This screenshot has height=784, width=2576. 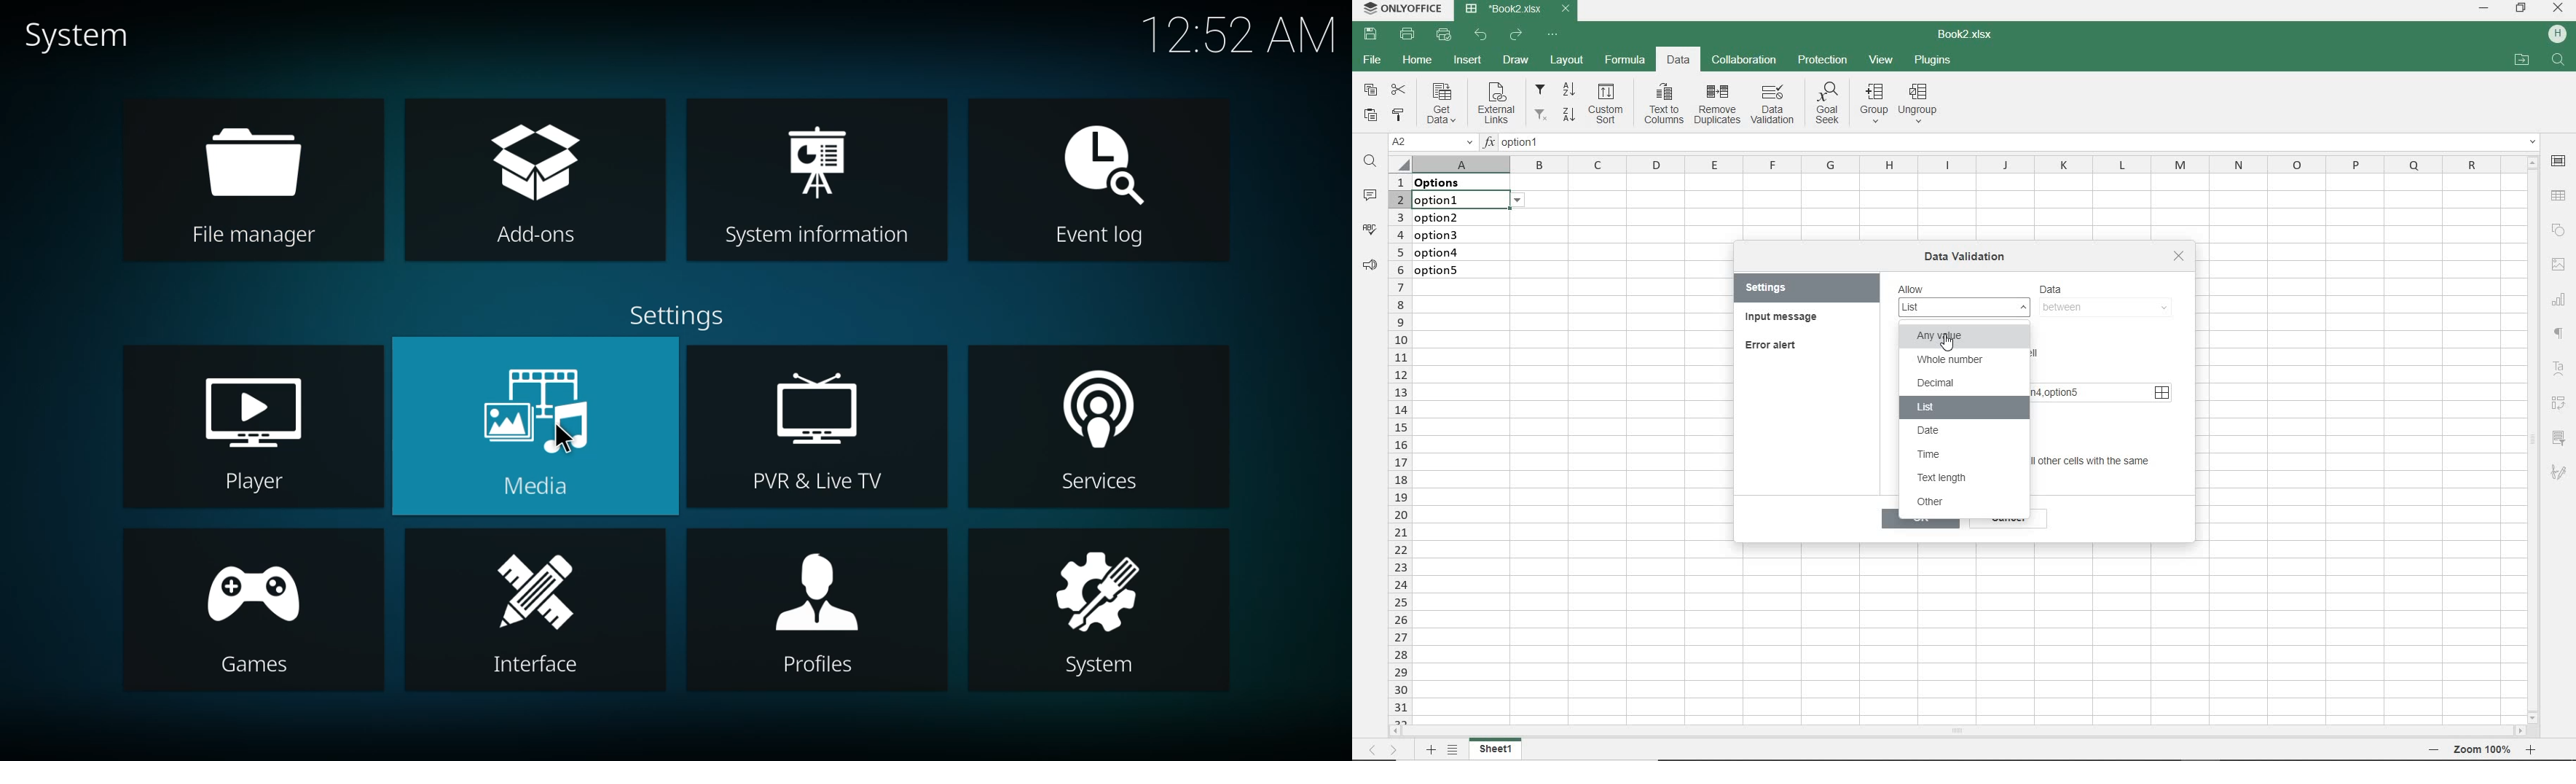 I want to click on Games, so click(x=252, y=664).